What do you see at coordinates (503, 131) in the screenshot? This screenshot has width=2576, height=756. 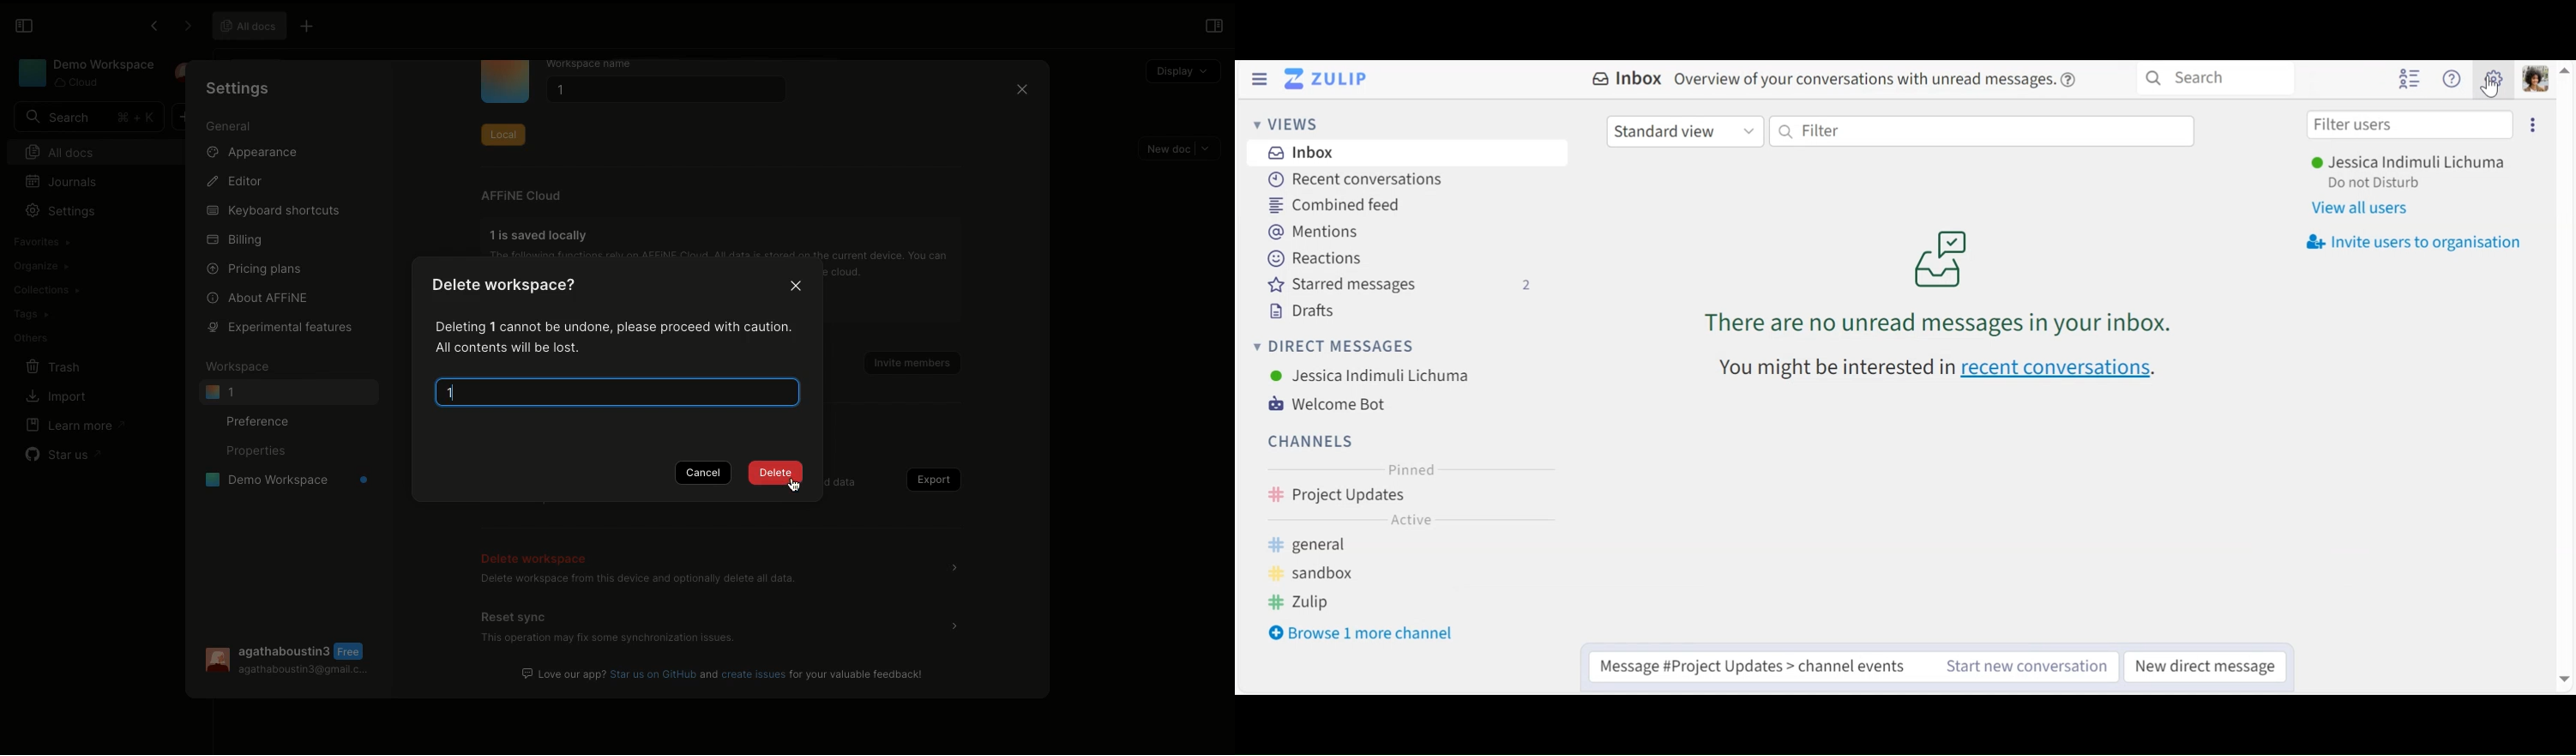 I see `Local` at bounding box center [503, 131].